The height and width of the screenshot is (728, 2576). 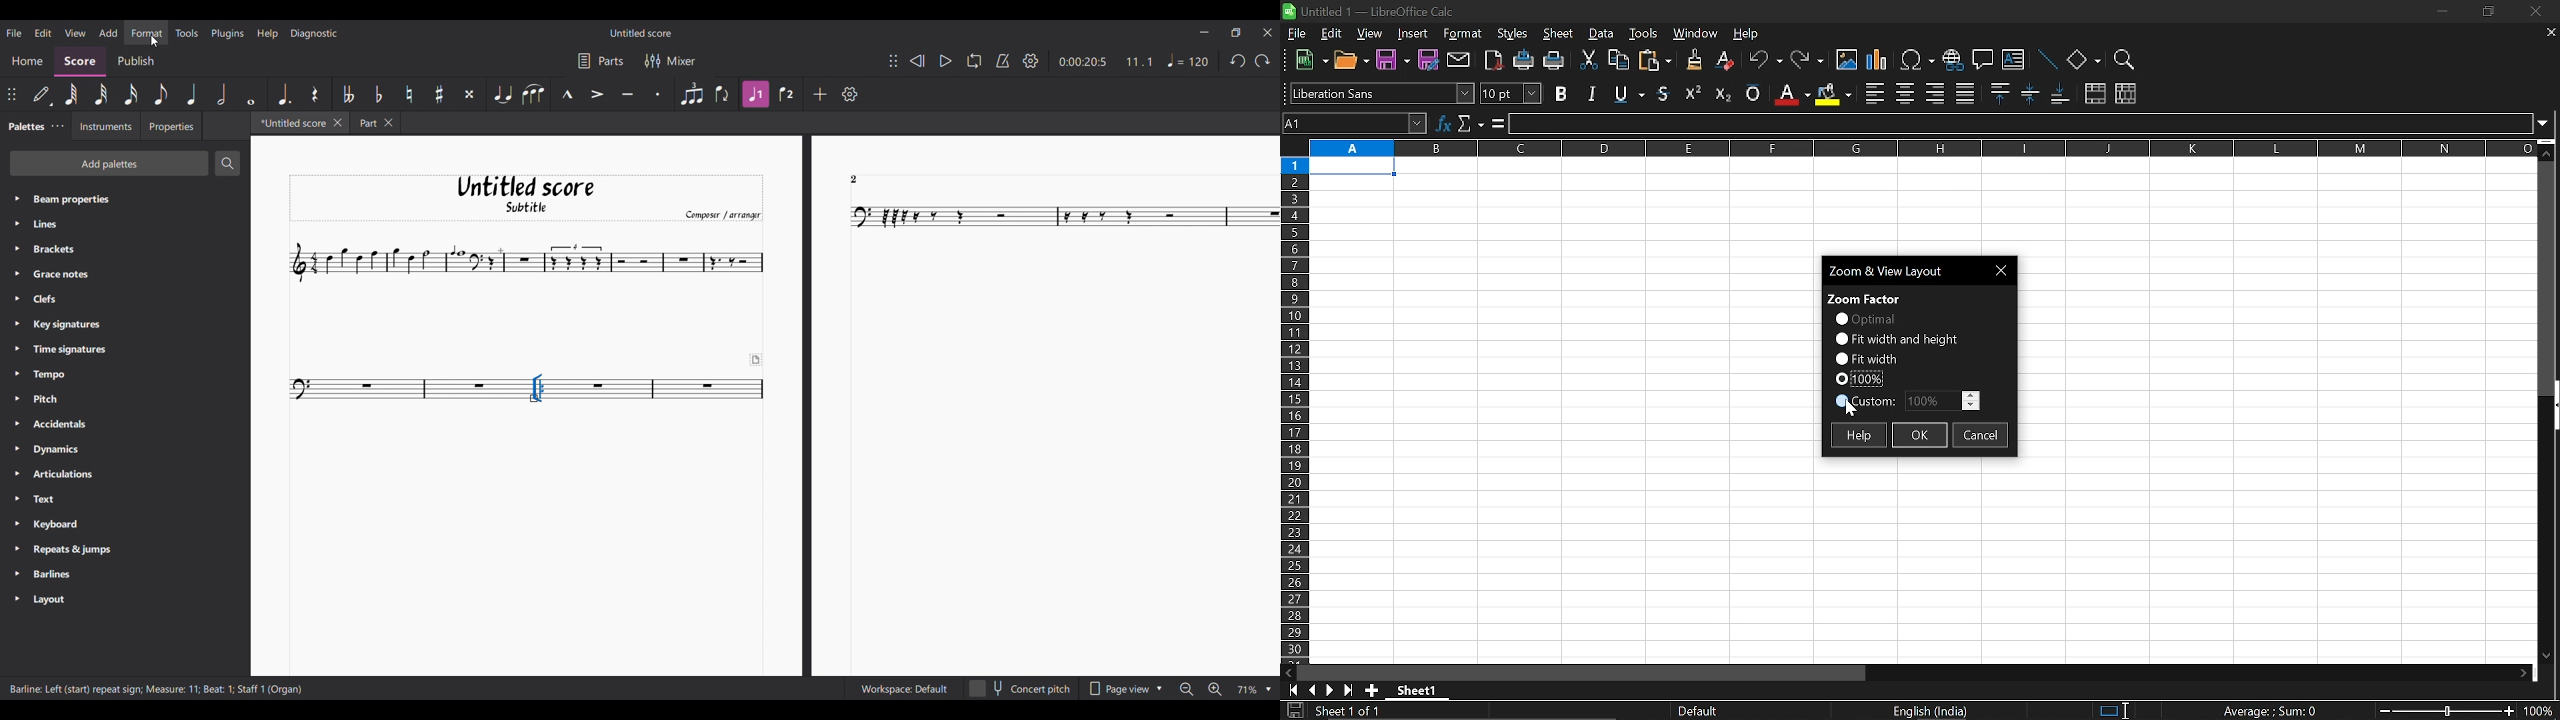 I want to click on columns, so click(x=1919, y=147).